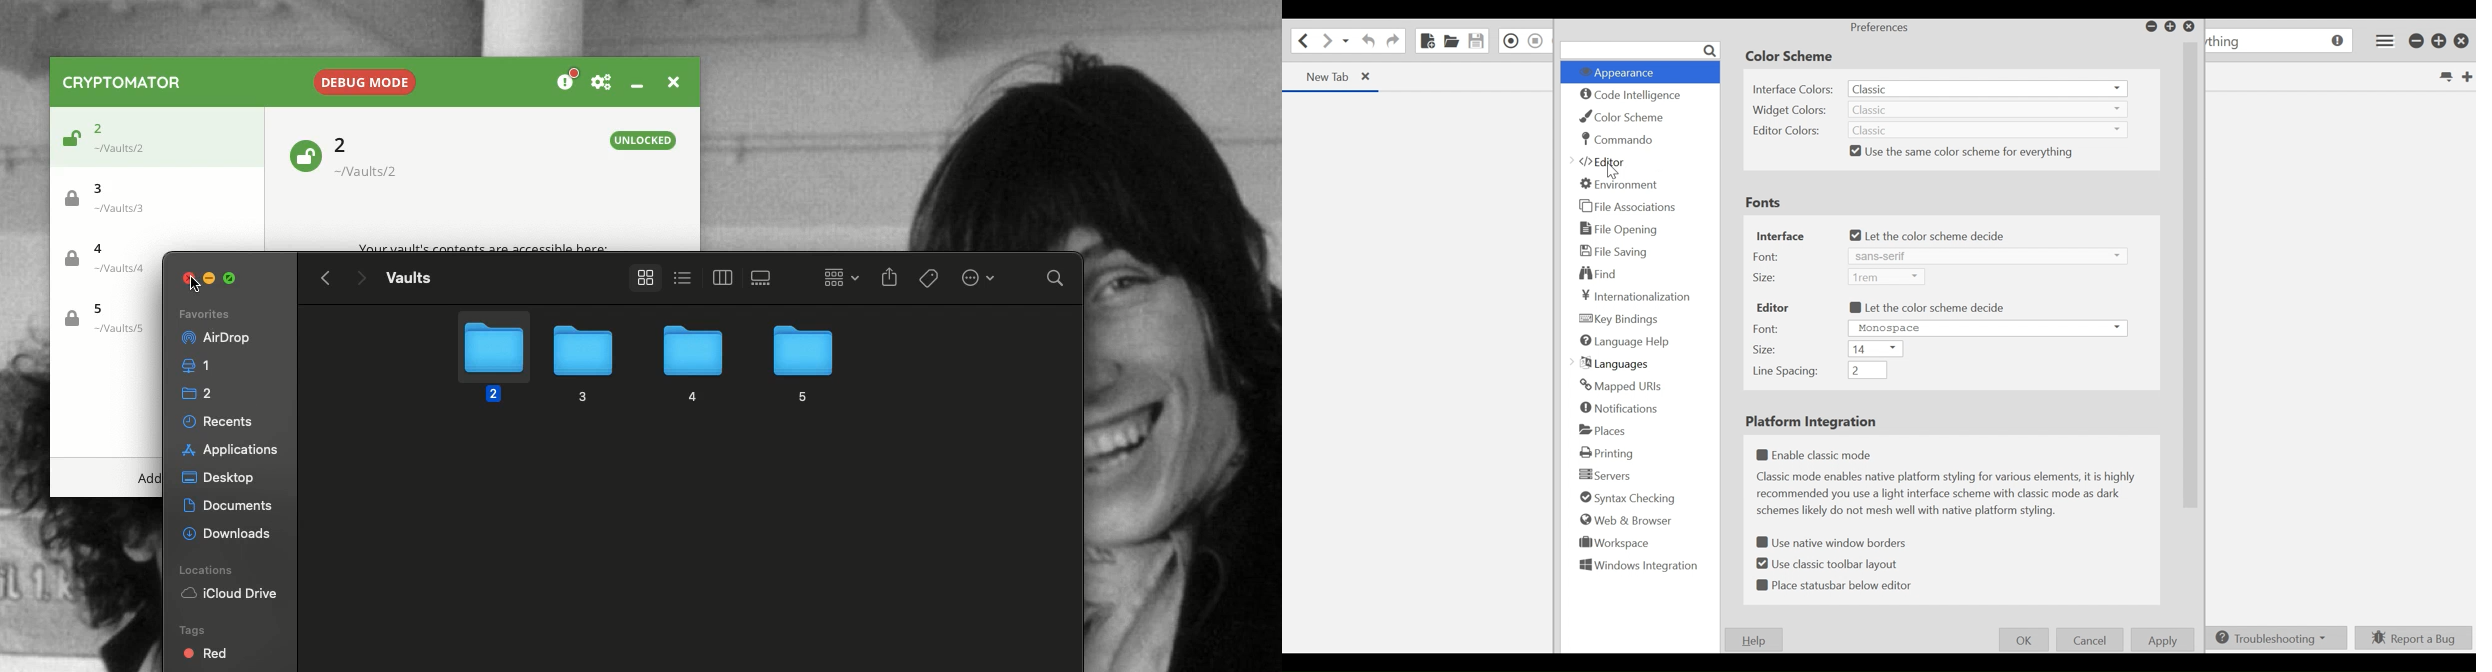 This screenshot has width=2492, height=672. Describe the element at coordinates (1617, 184) in the screenshot. I see `Environment` at that location.